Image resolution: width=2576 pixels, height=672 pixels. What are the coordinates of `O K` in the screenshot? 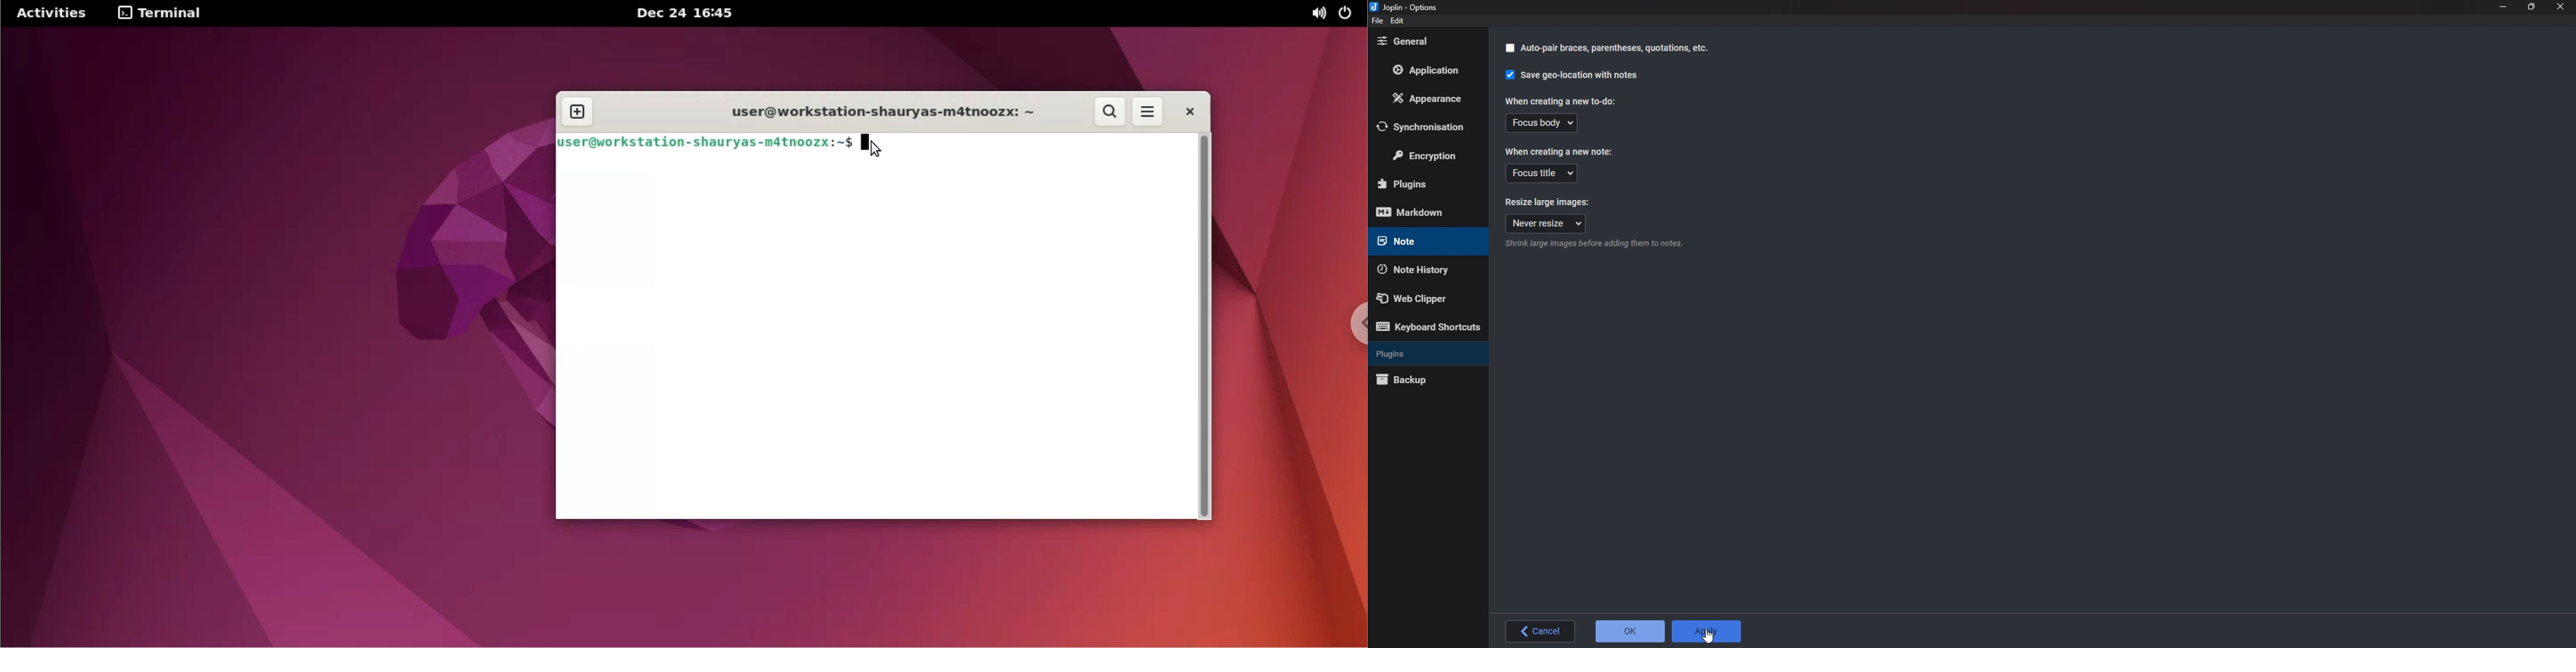 It's located at (1630, 631).